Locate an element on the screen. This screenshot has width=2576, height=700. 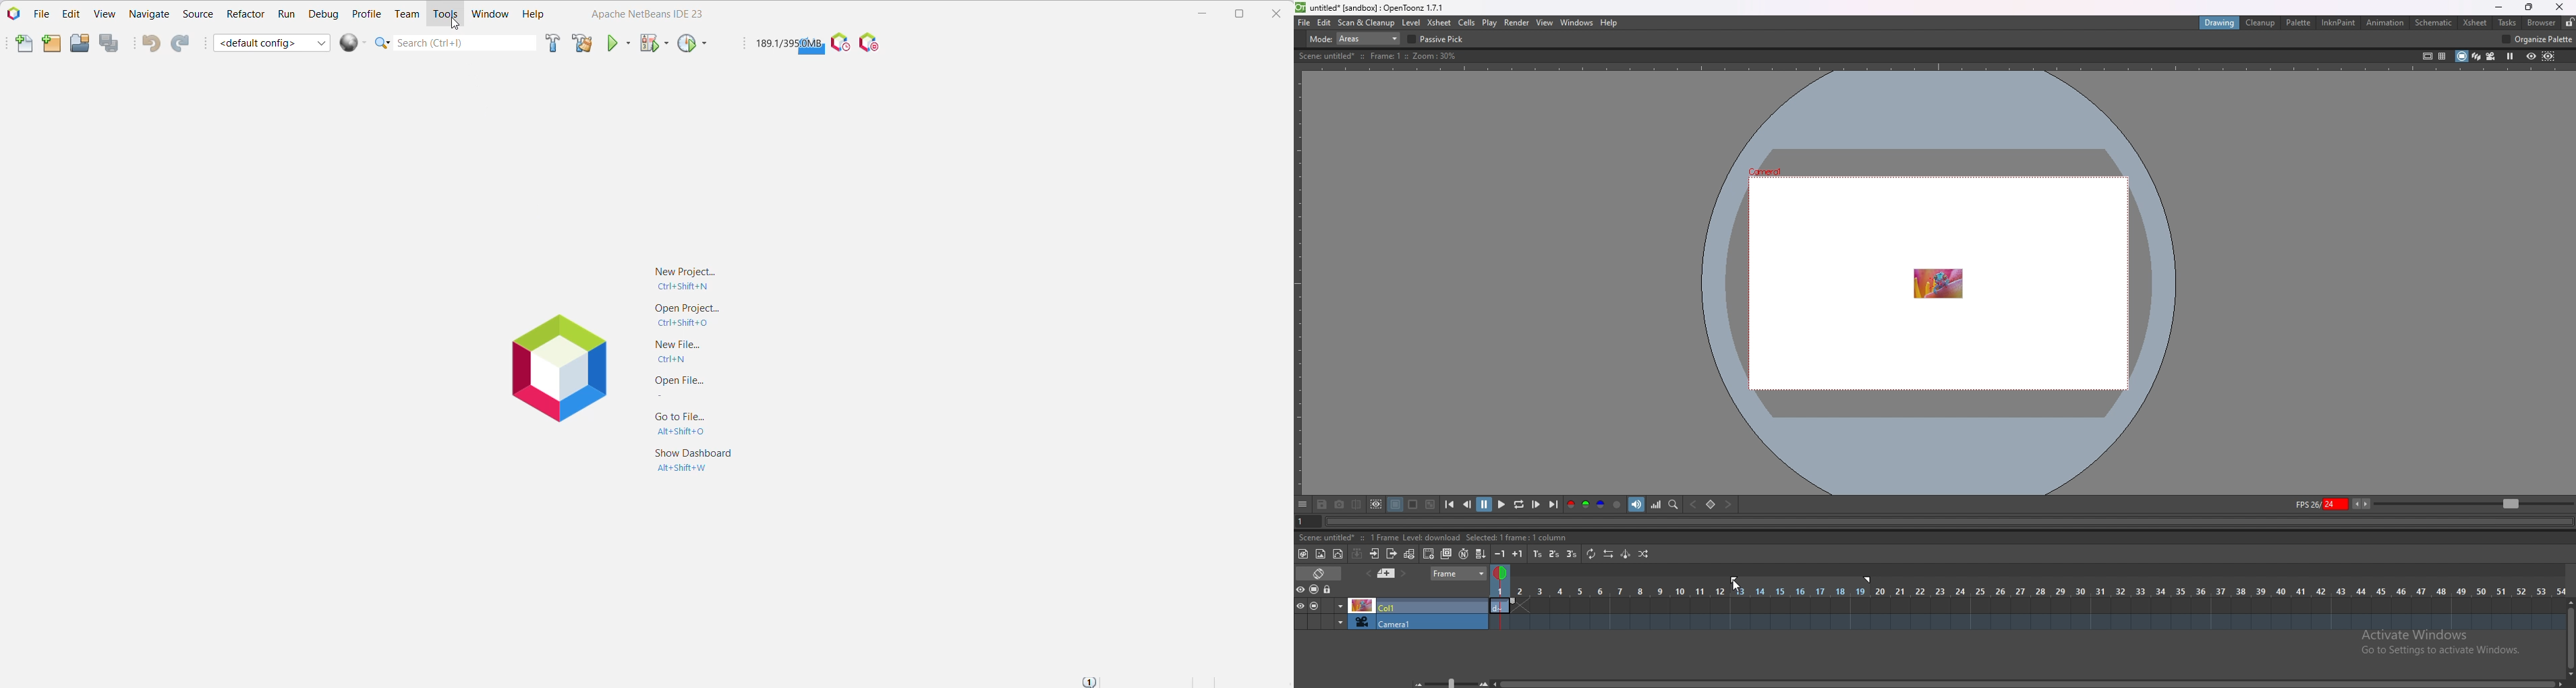
Open Project is located at coordinates (80, 42).